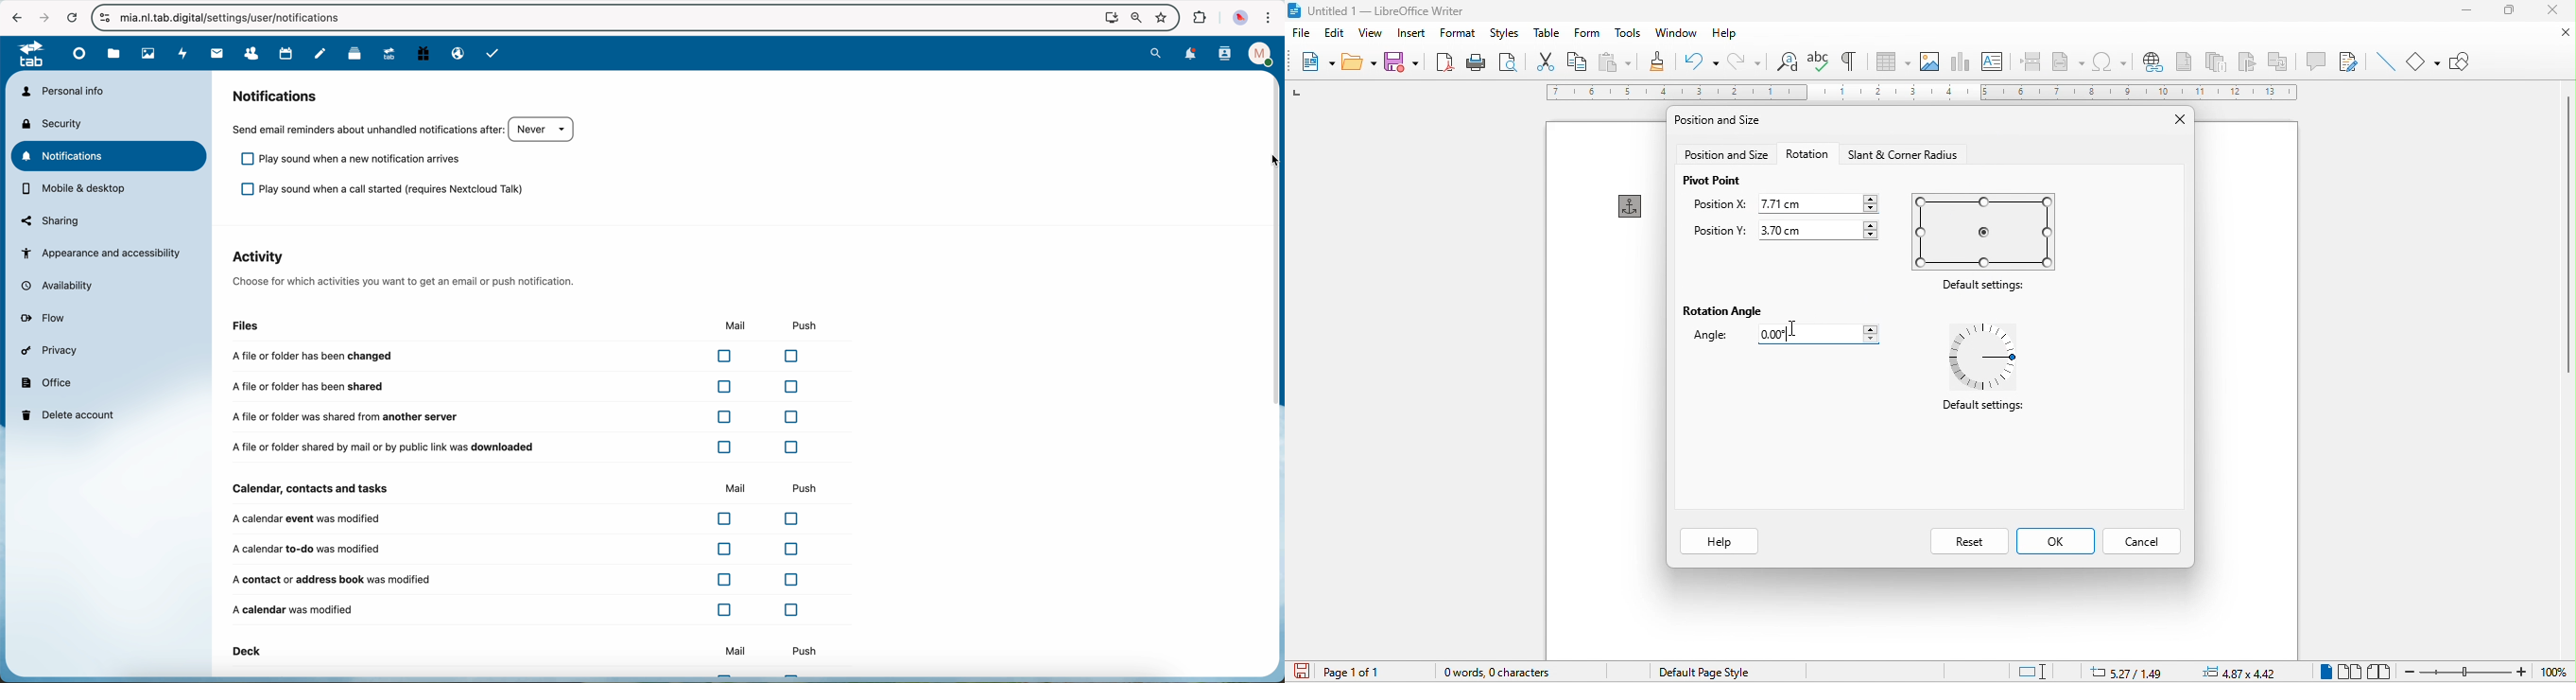 The height and width of the screenshot is (700, 2576). I want to click on hyperlink, so click(2151, 61).